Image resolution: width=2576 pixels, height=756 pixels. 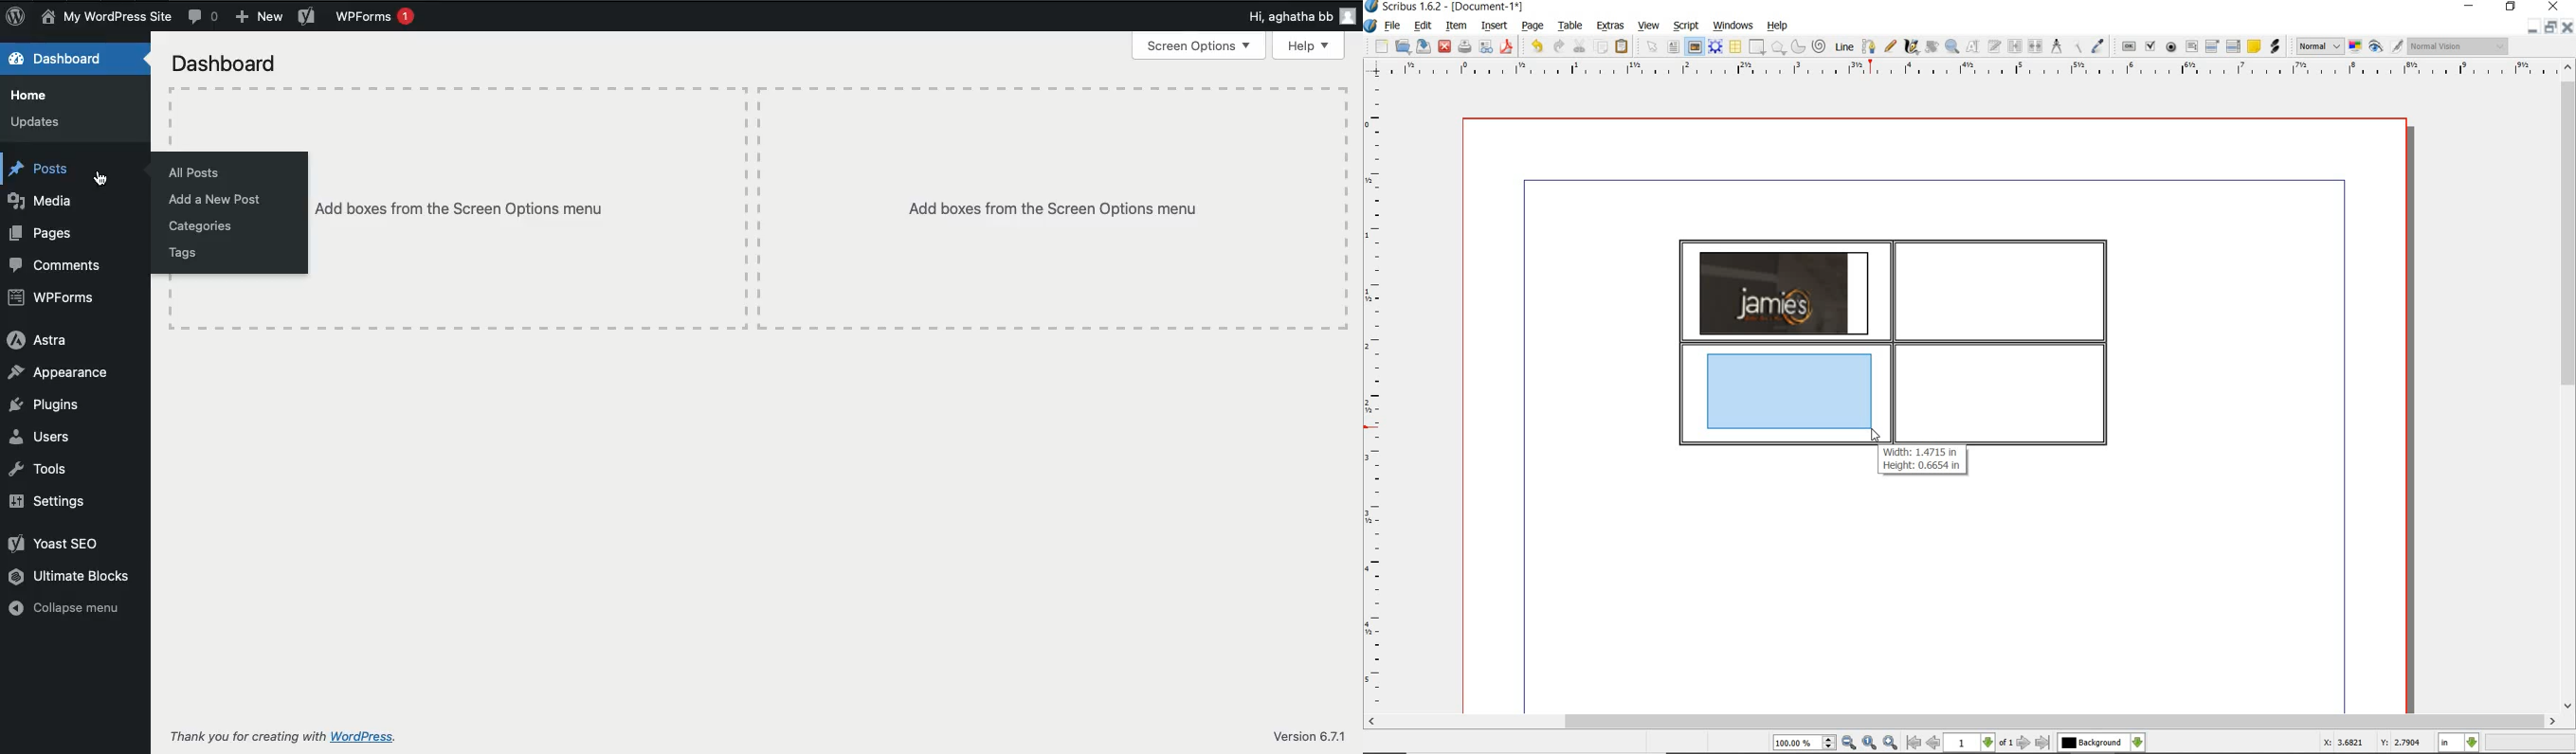 I want to click on unlink text frames, so click(x=2037, y=46).